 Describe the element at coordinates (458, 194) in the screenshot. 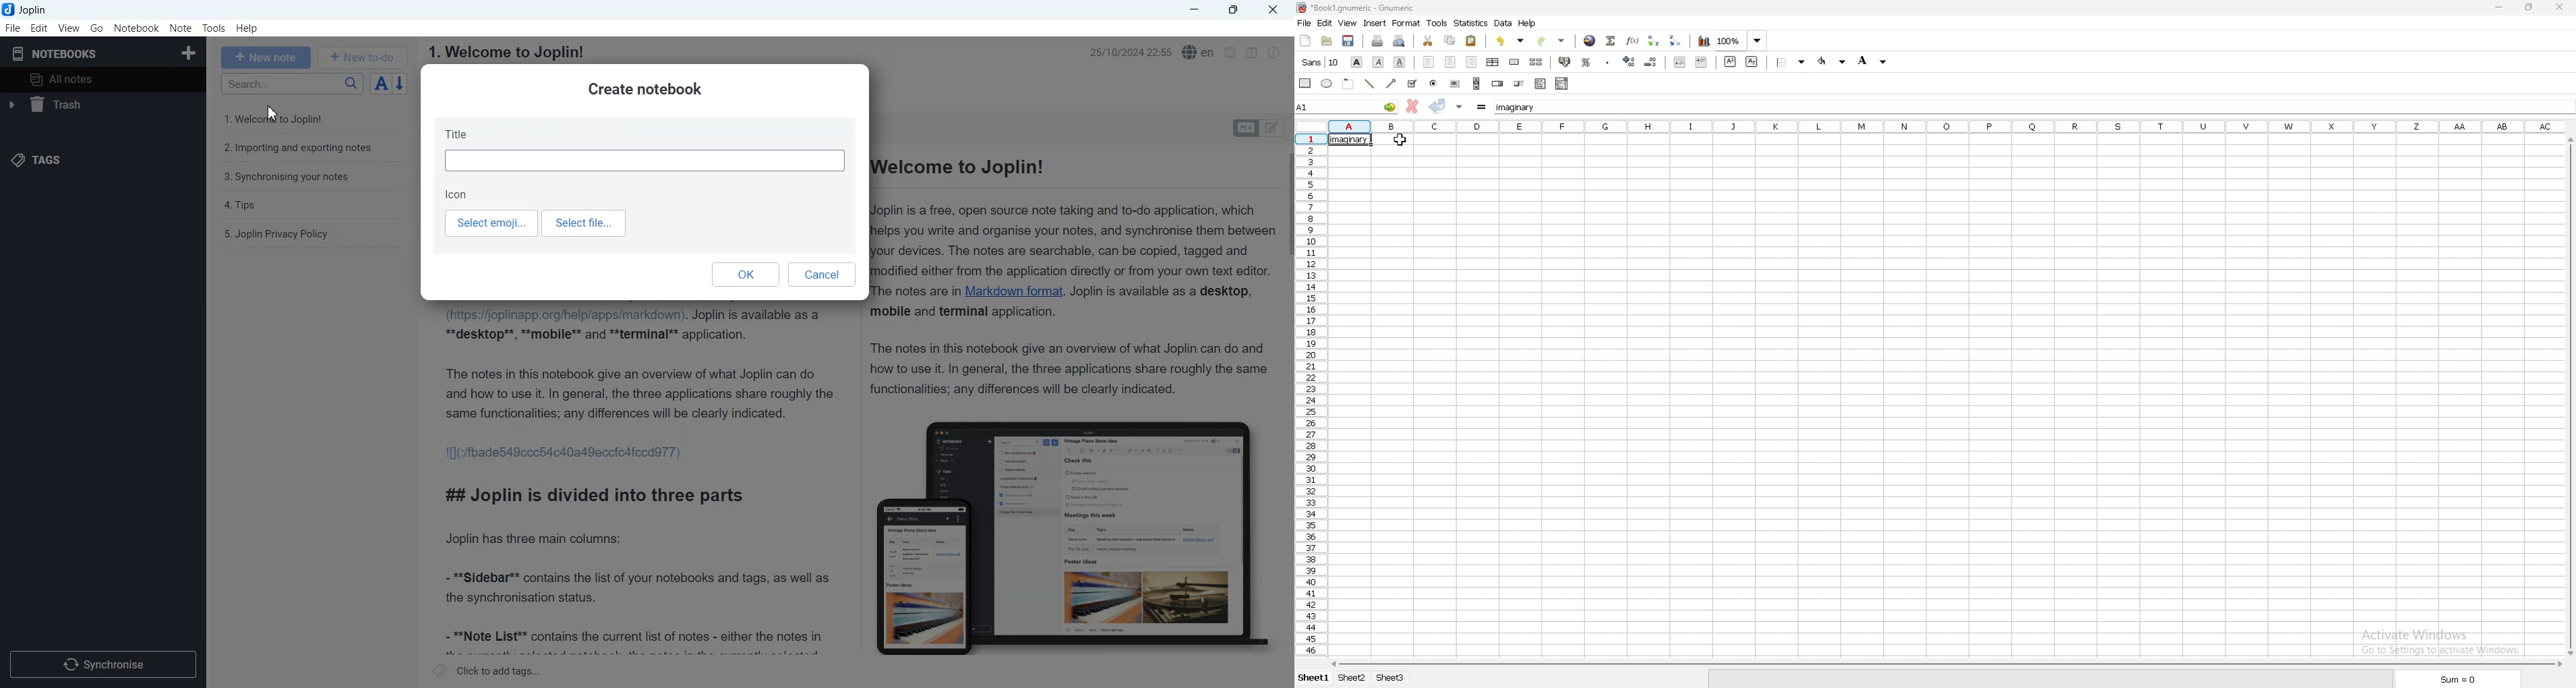

I see `icon` at that location.